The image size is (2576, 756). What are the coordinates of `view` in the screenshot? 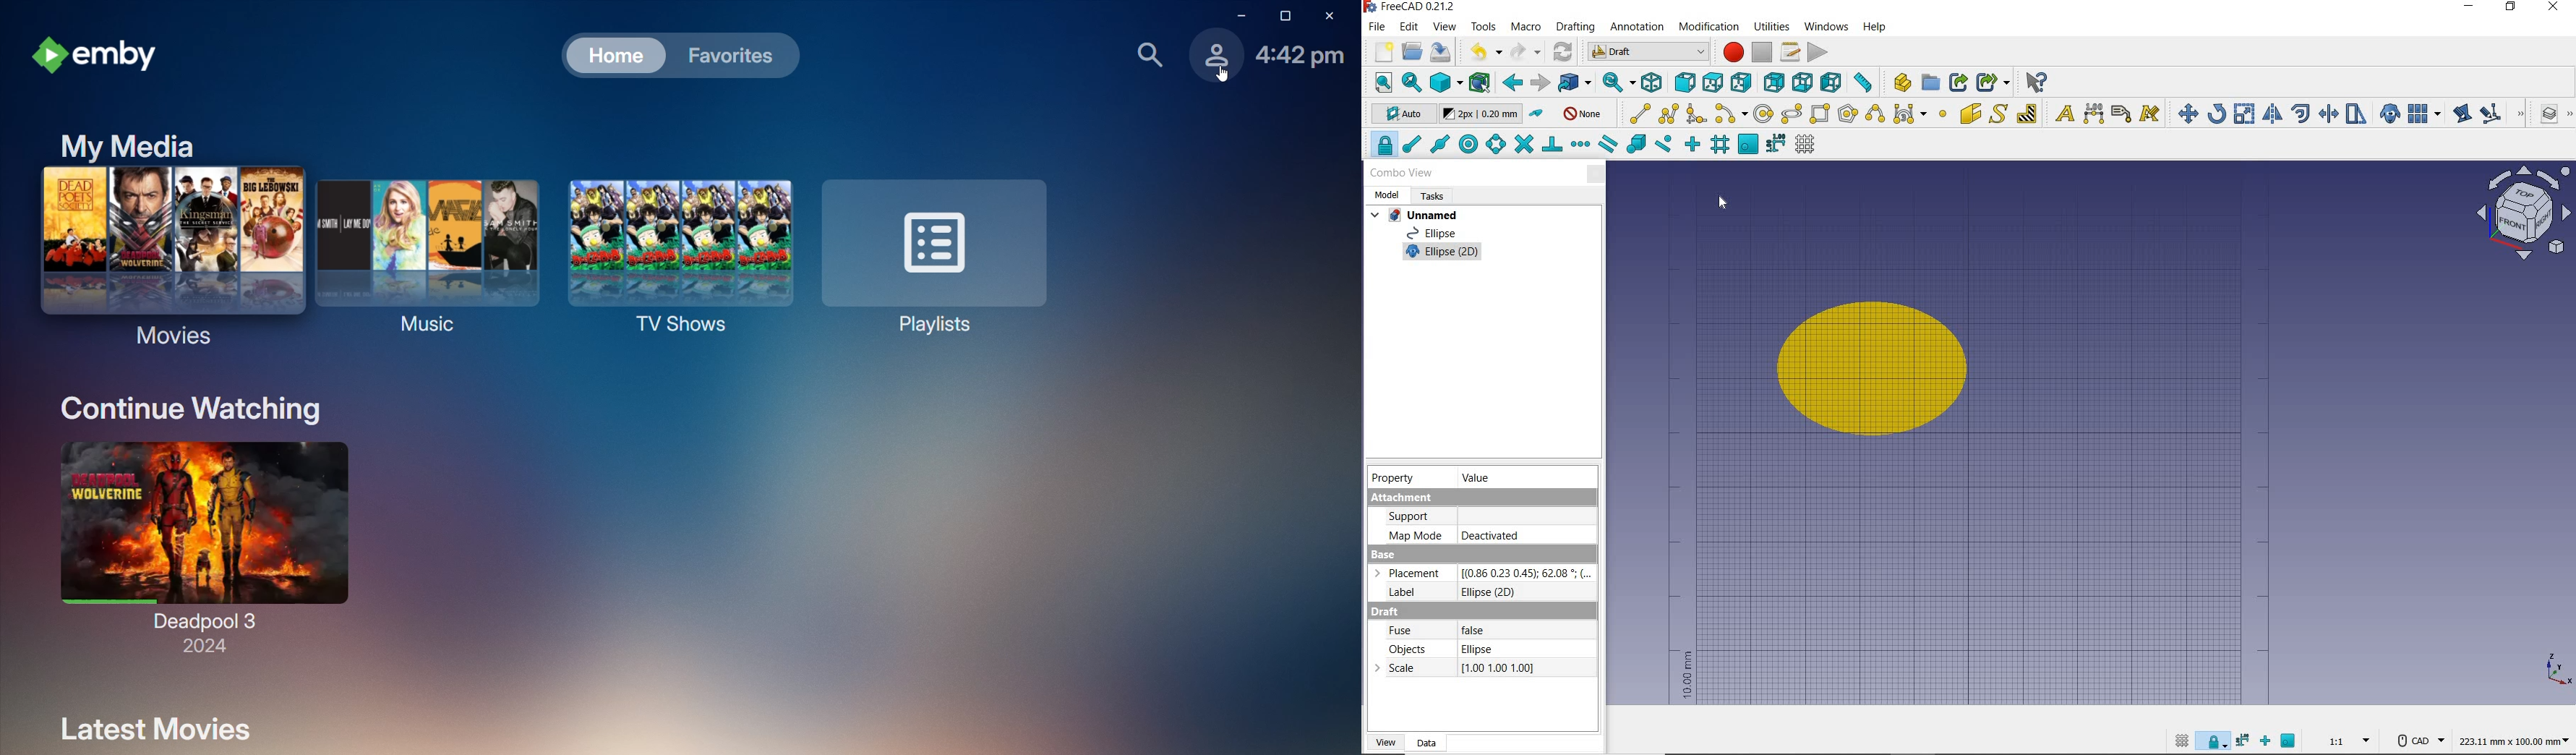 It's located at (1445, 27).